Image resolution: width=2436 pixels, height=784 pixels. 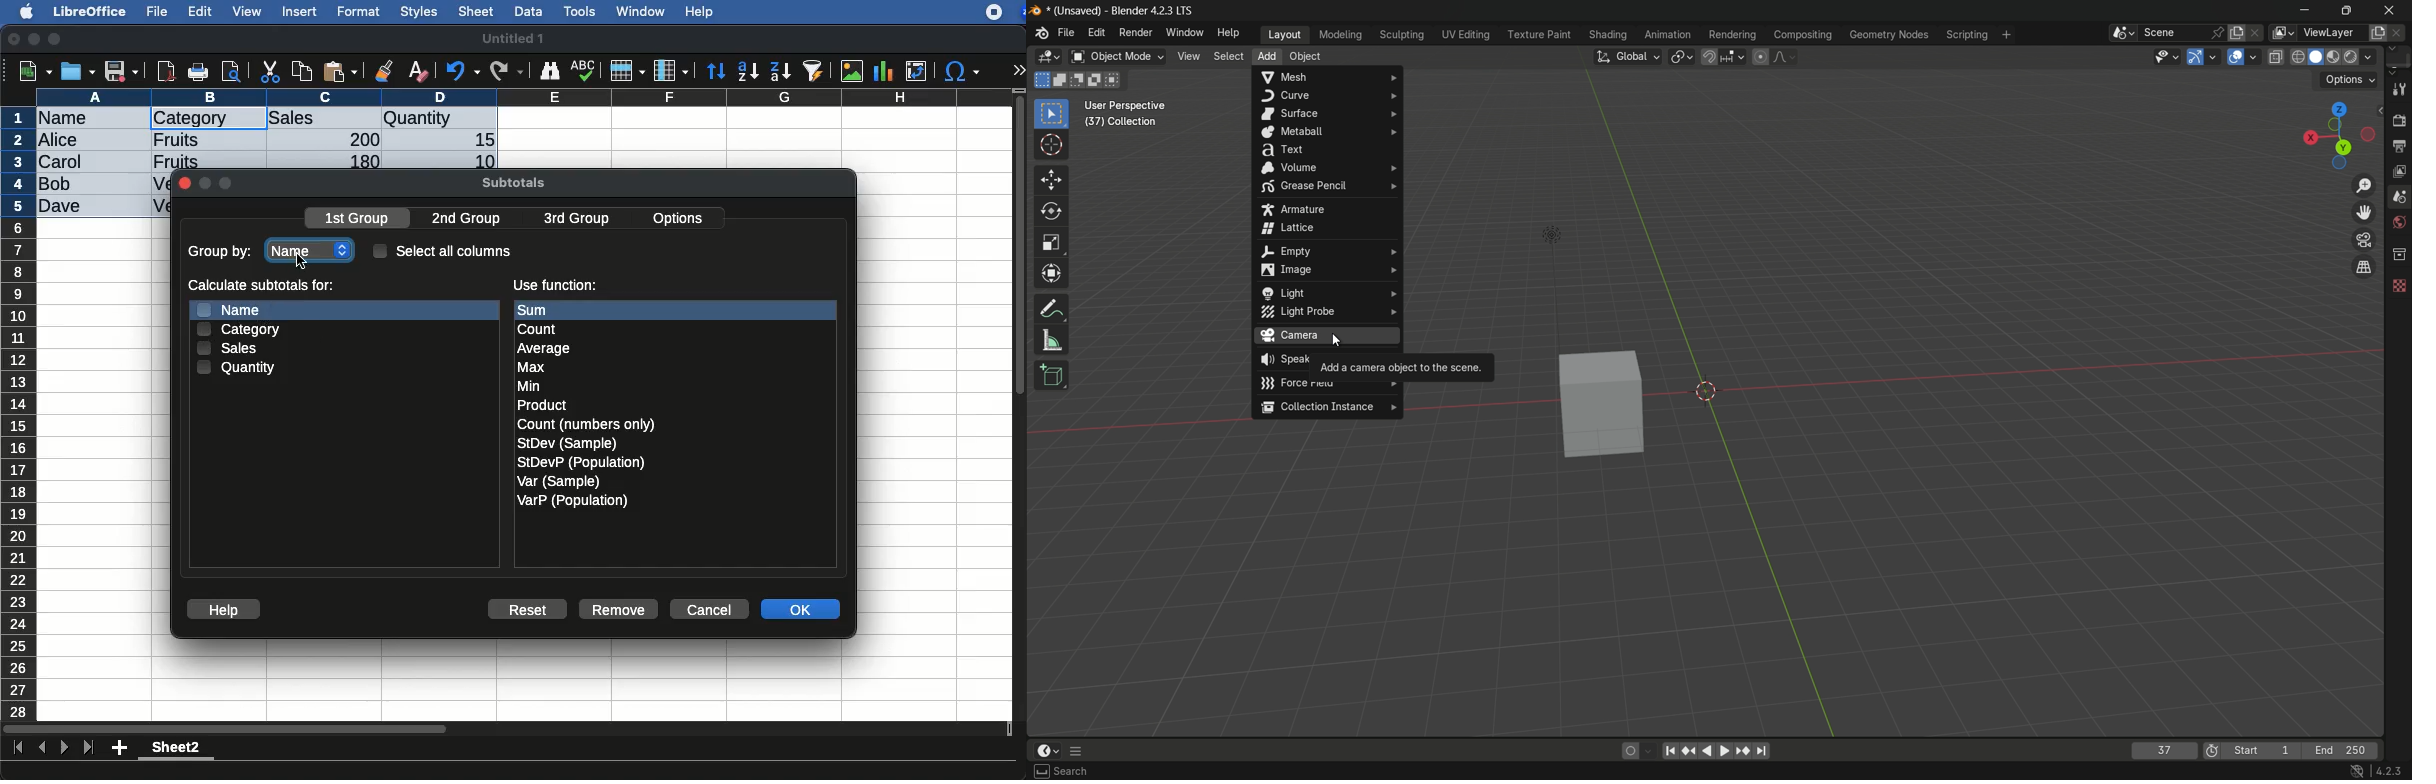 I want to click on jump endpoint, so click(x=1763, y=751).